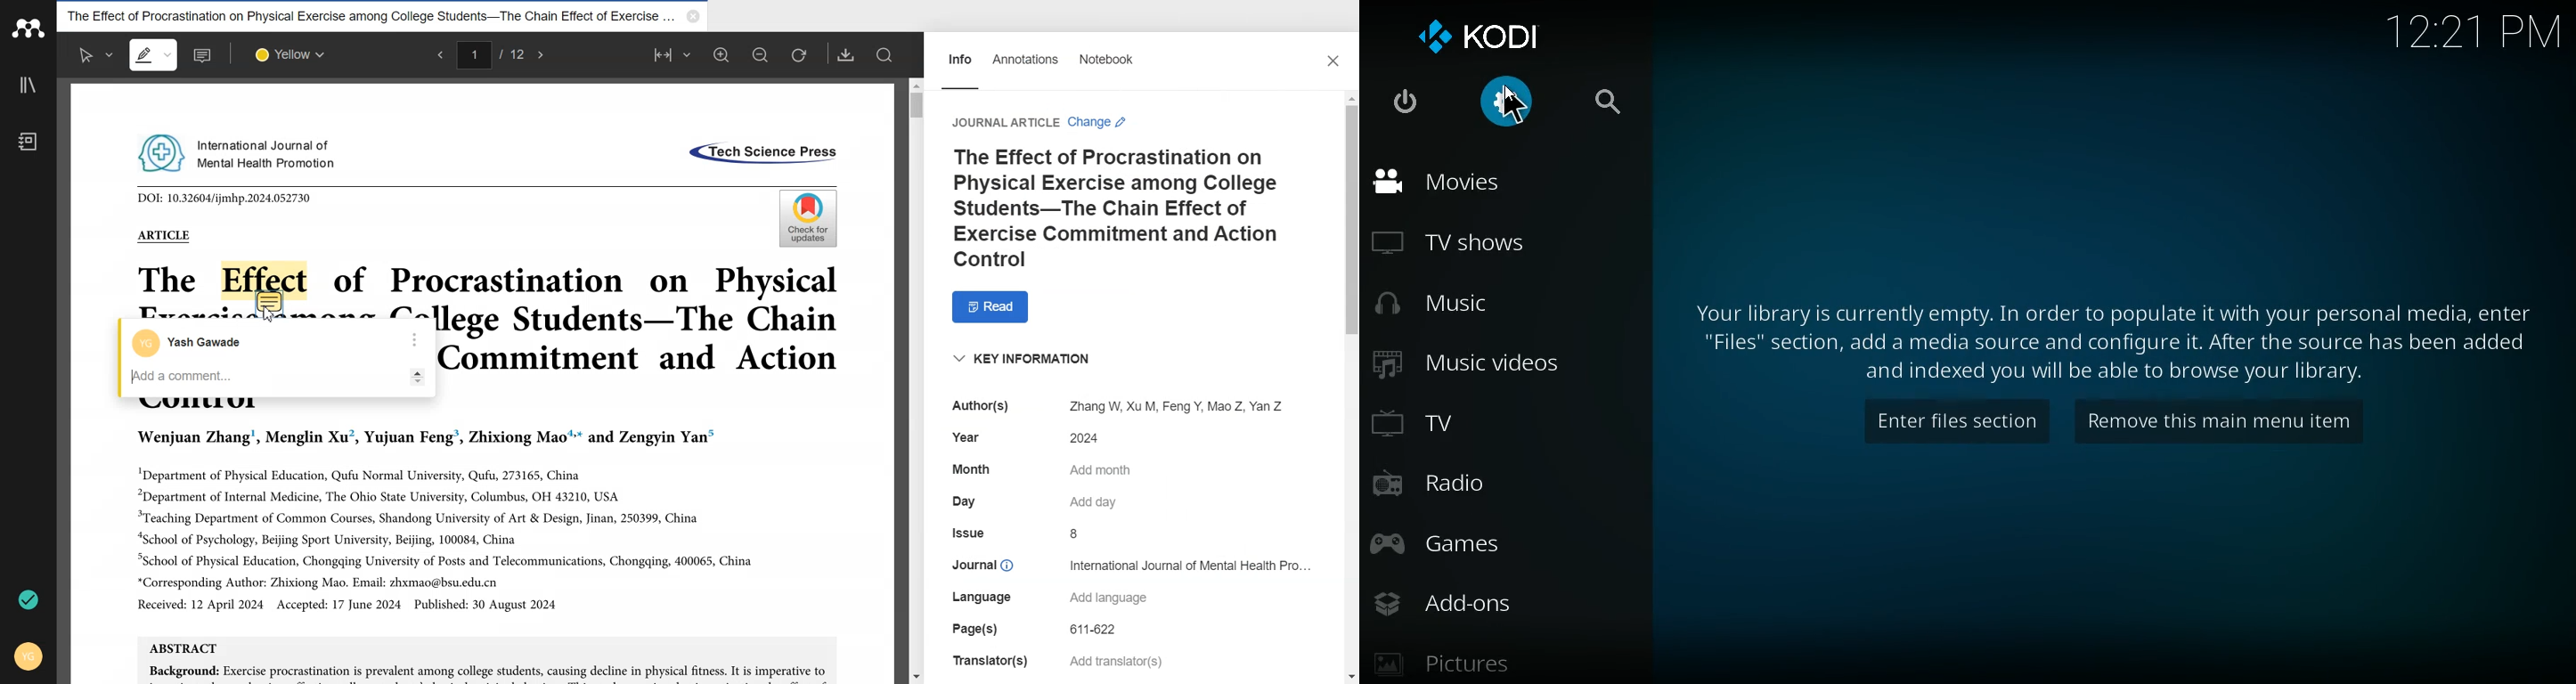 The height and width of the screenshot is (700, 2576). What do you see at coordinates (28, 141) in the screenshot?
I see `Notebook` at bounding box center [28, 141].